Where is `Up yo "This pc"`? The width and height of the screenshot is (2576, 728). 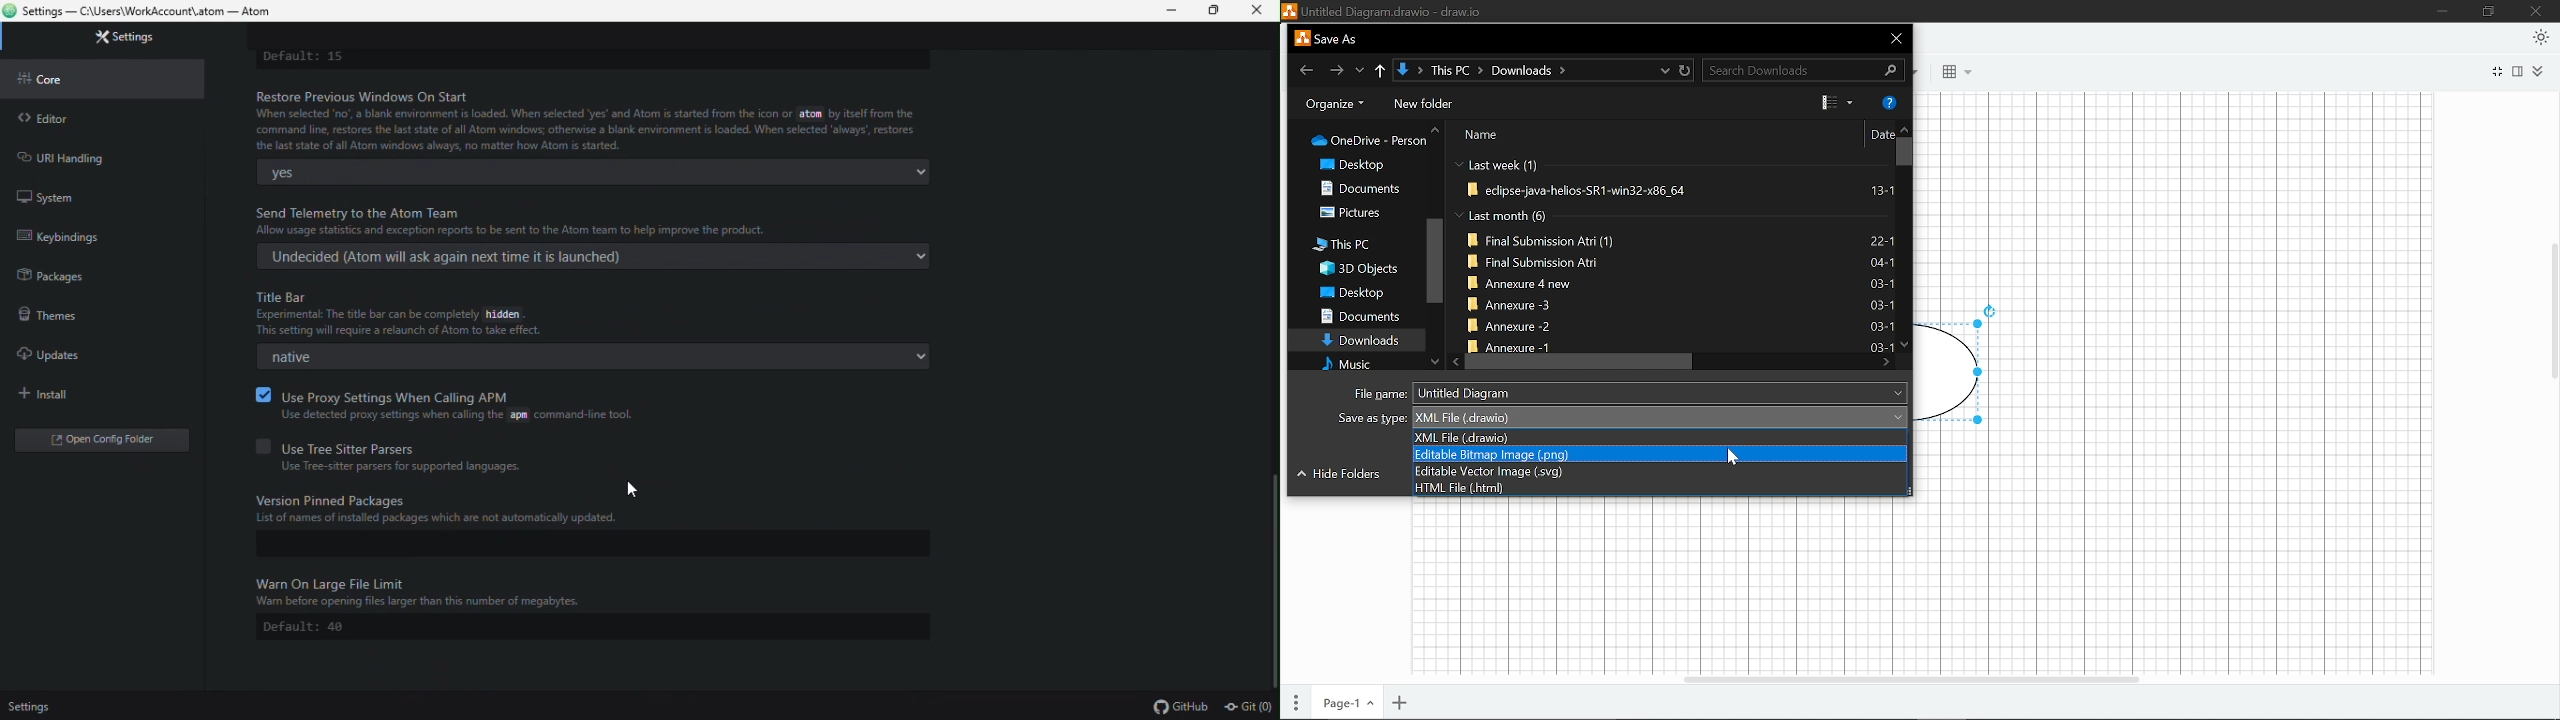
Up yo "This pc" is located at coordinates (1382, 71).